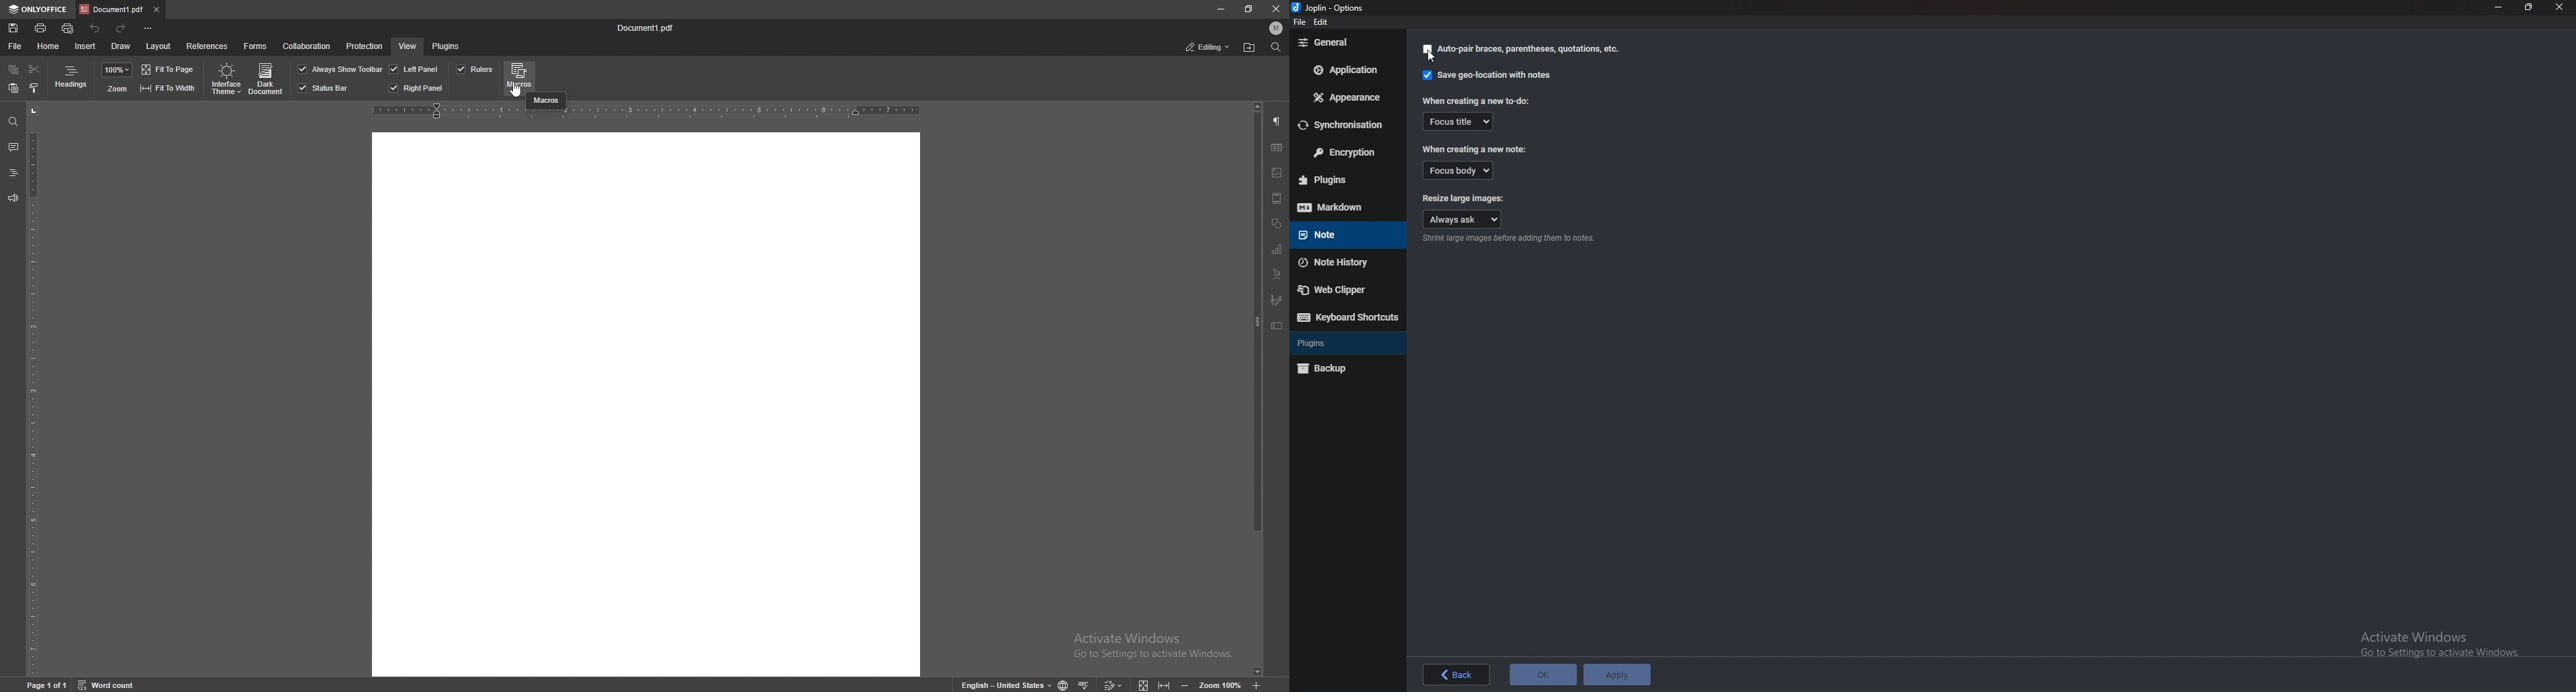 The width and height of the screenshot is (2576, 700). What do you see at coordinates (1258, 686) in the screenshot?
I see `zoom in` at bounding box center [1258, 686].